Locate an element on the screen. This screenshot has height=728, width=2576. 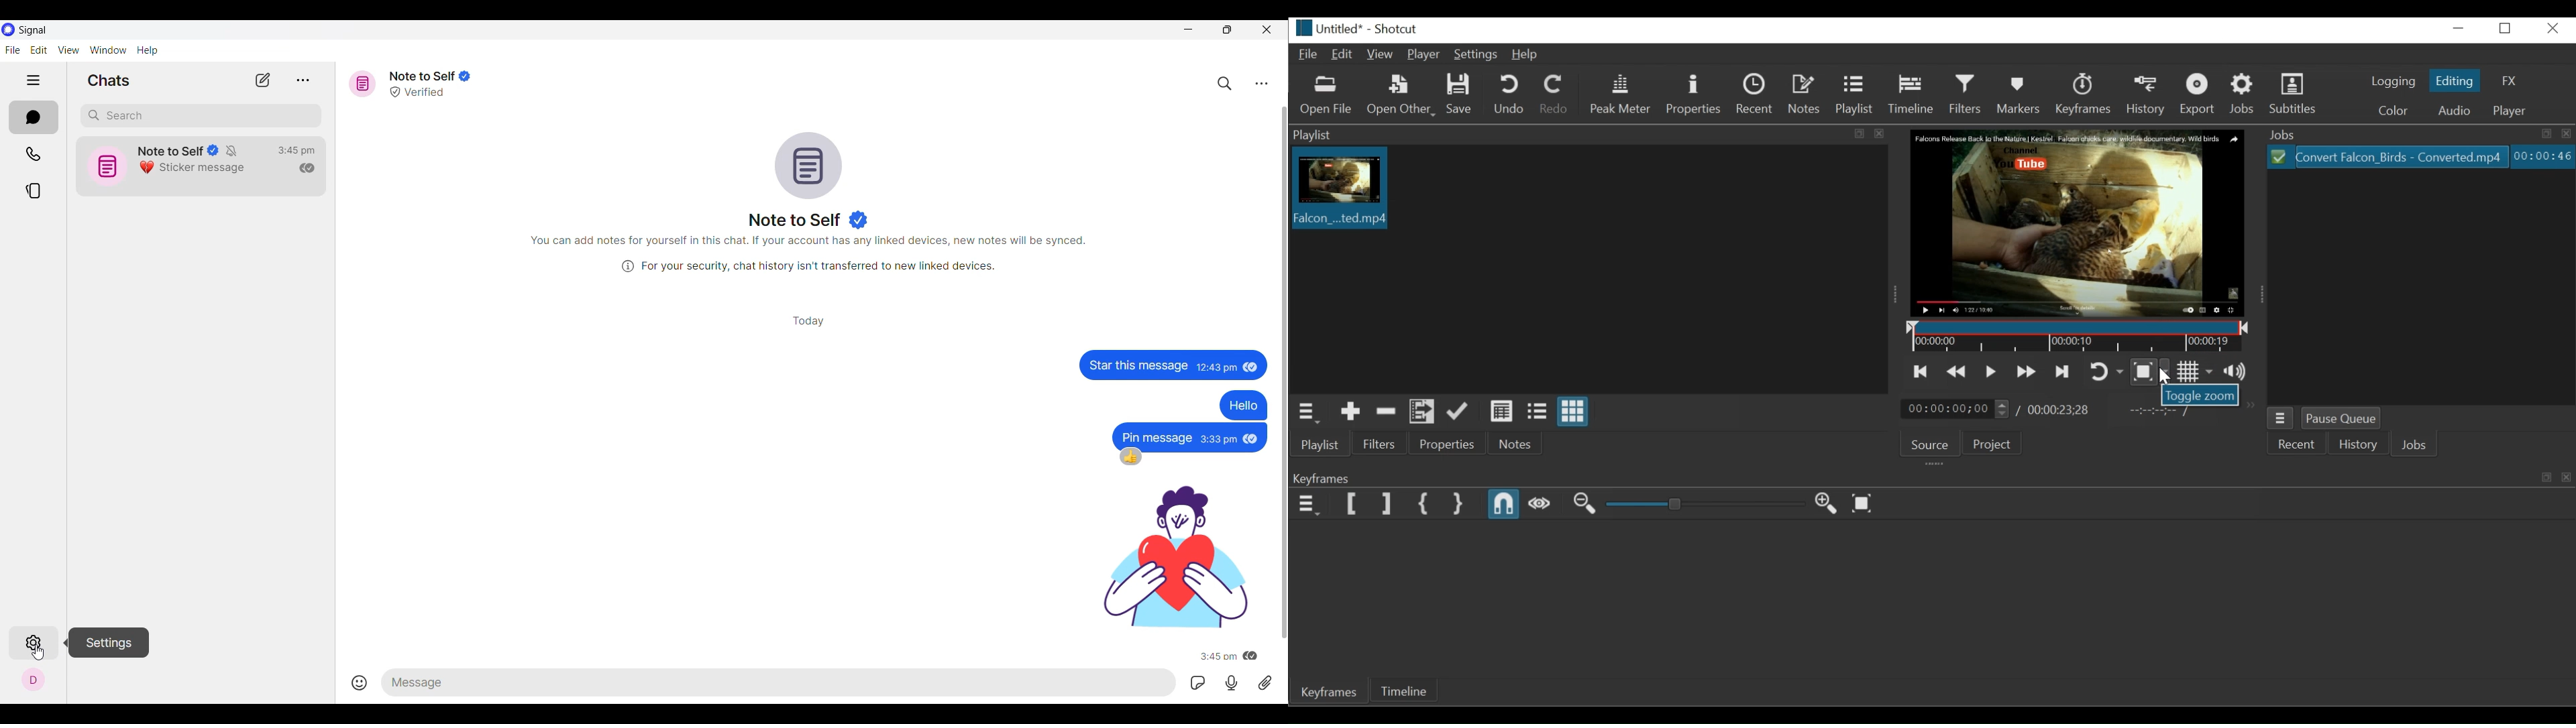
Audio is located at coordinates (2458, 110).